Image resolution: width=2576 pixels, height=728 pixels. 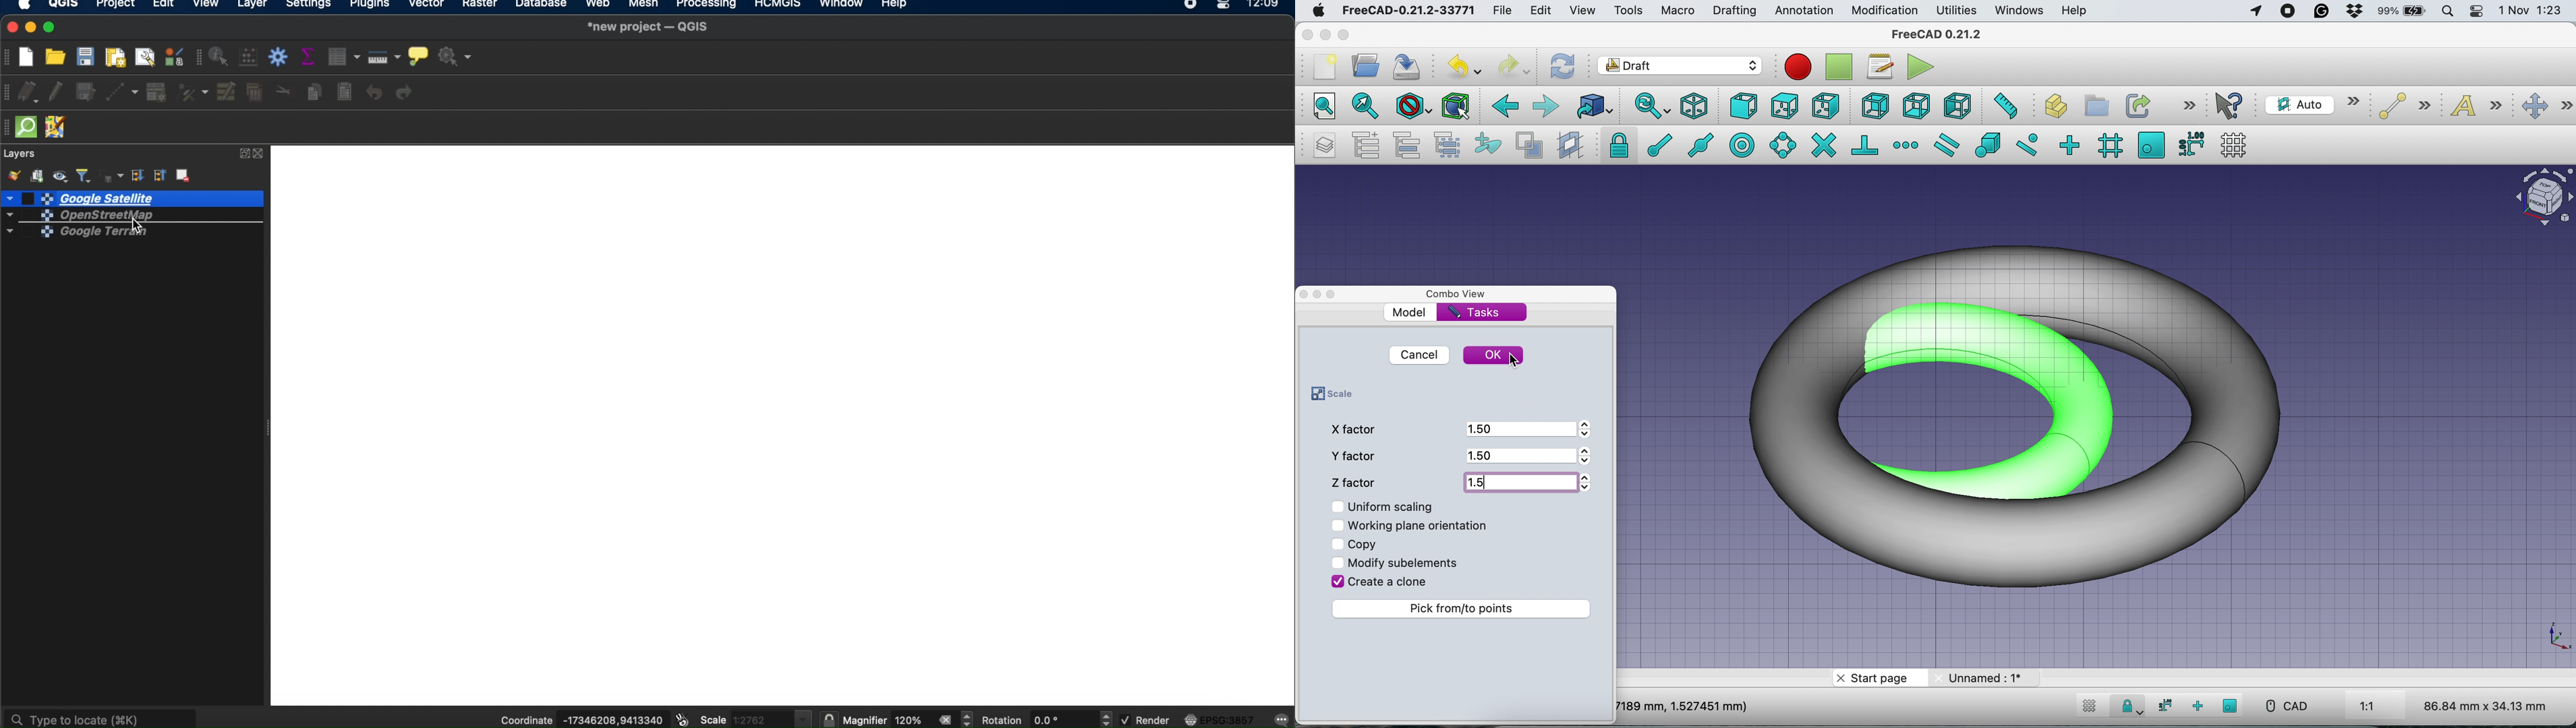 What do you see at coordinates (1419, 355) in the screenshot?
I see `cancel` at bounding box center [1419, 355].